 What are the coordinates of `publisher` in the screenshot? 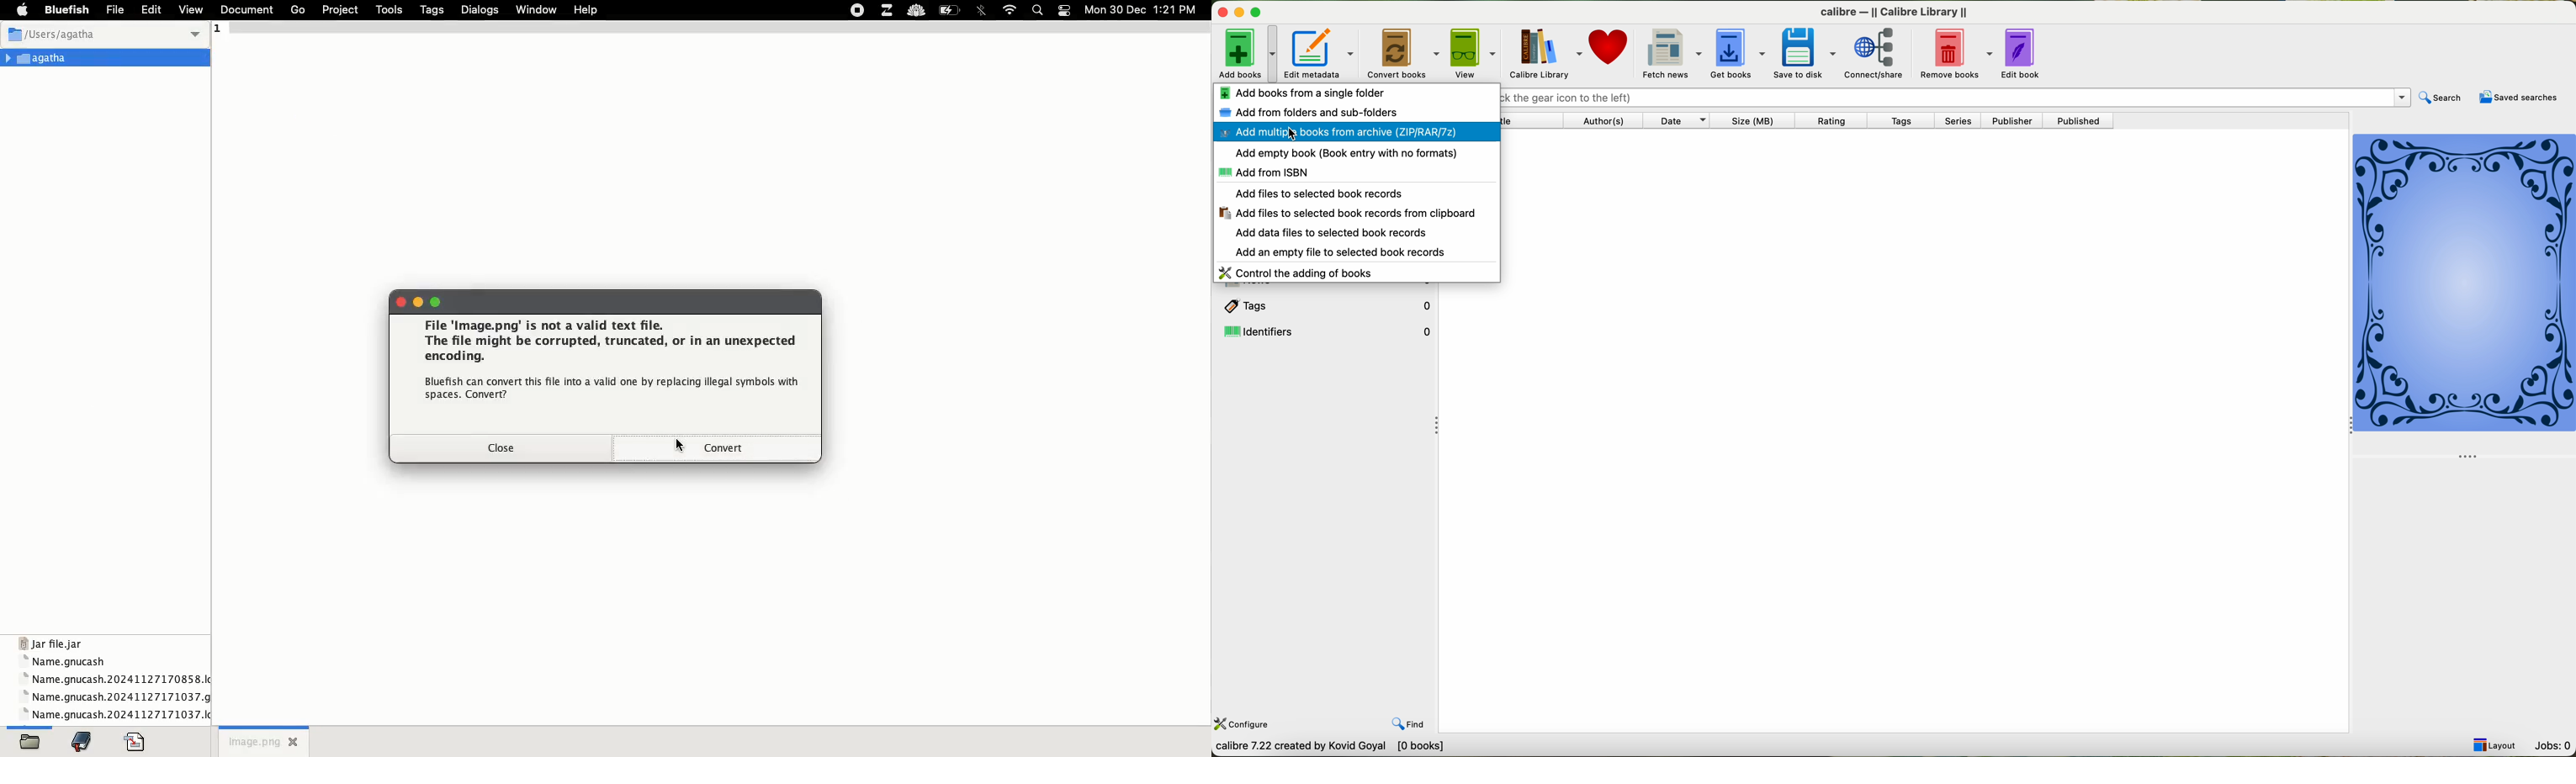 It's located at (2016, 121).